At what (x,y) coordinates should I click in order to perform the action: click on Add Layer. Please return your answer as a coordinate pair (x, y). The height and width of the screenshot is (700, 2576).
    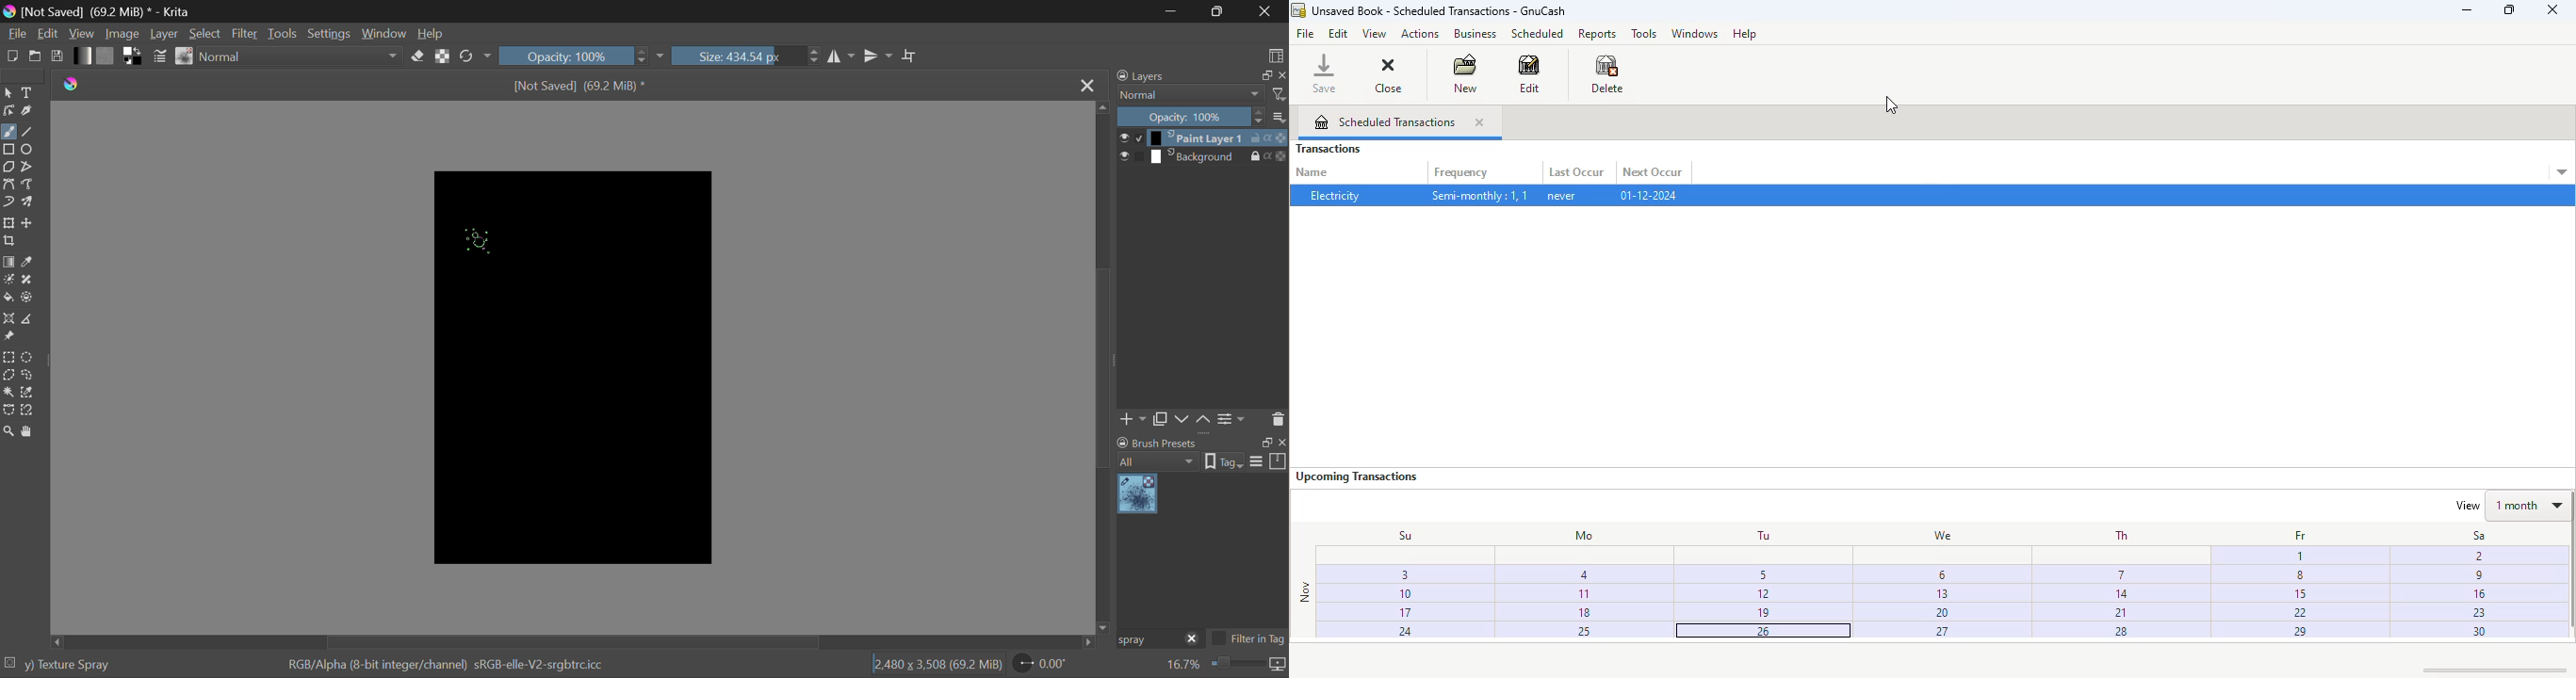
    Looking at the image, I should click on (1133, 421).